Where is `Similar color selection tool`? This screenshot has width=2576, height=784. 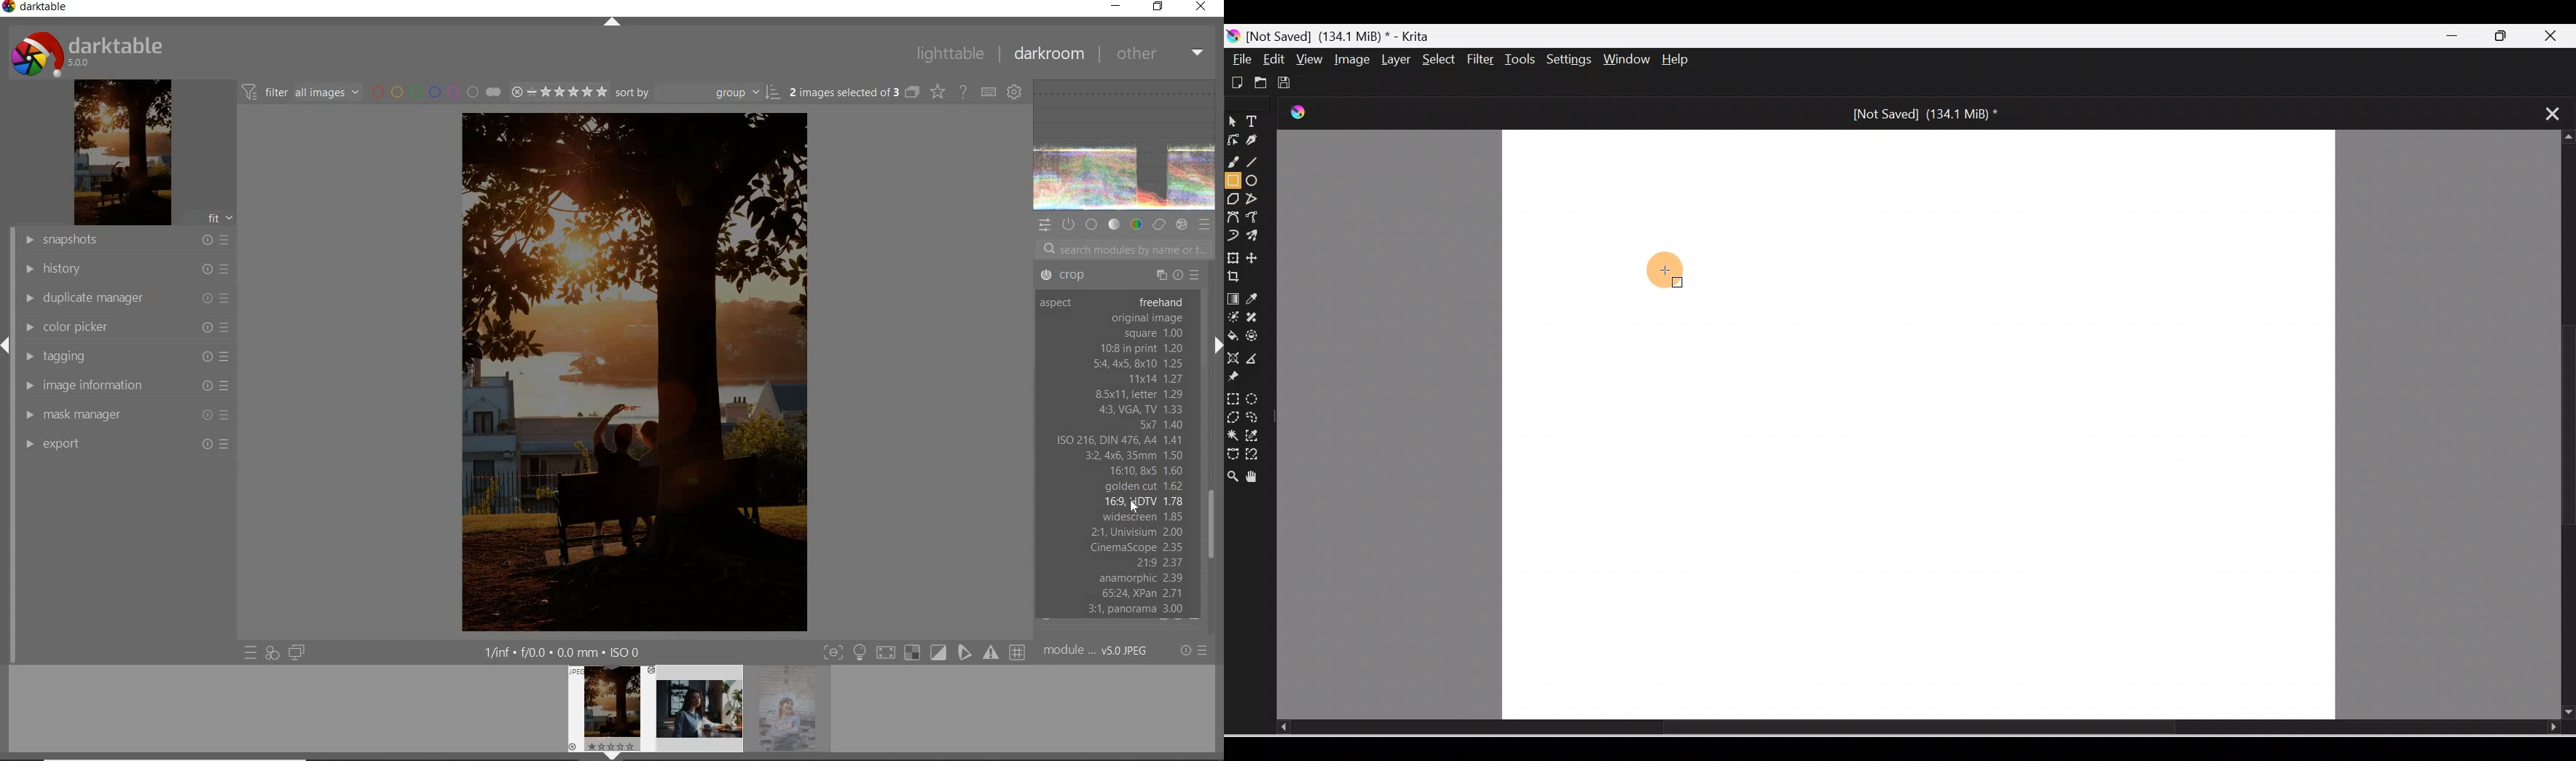 Similar color selection tool is located at coordinates (1255, 434).